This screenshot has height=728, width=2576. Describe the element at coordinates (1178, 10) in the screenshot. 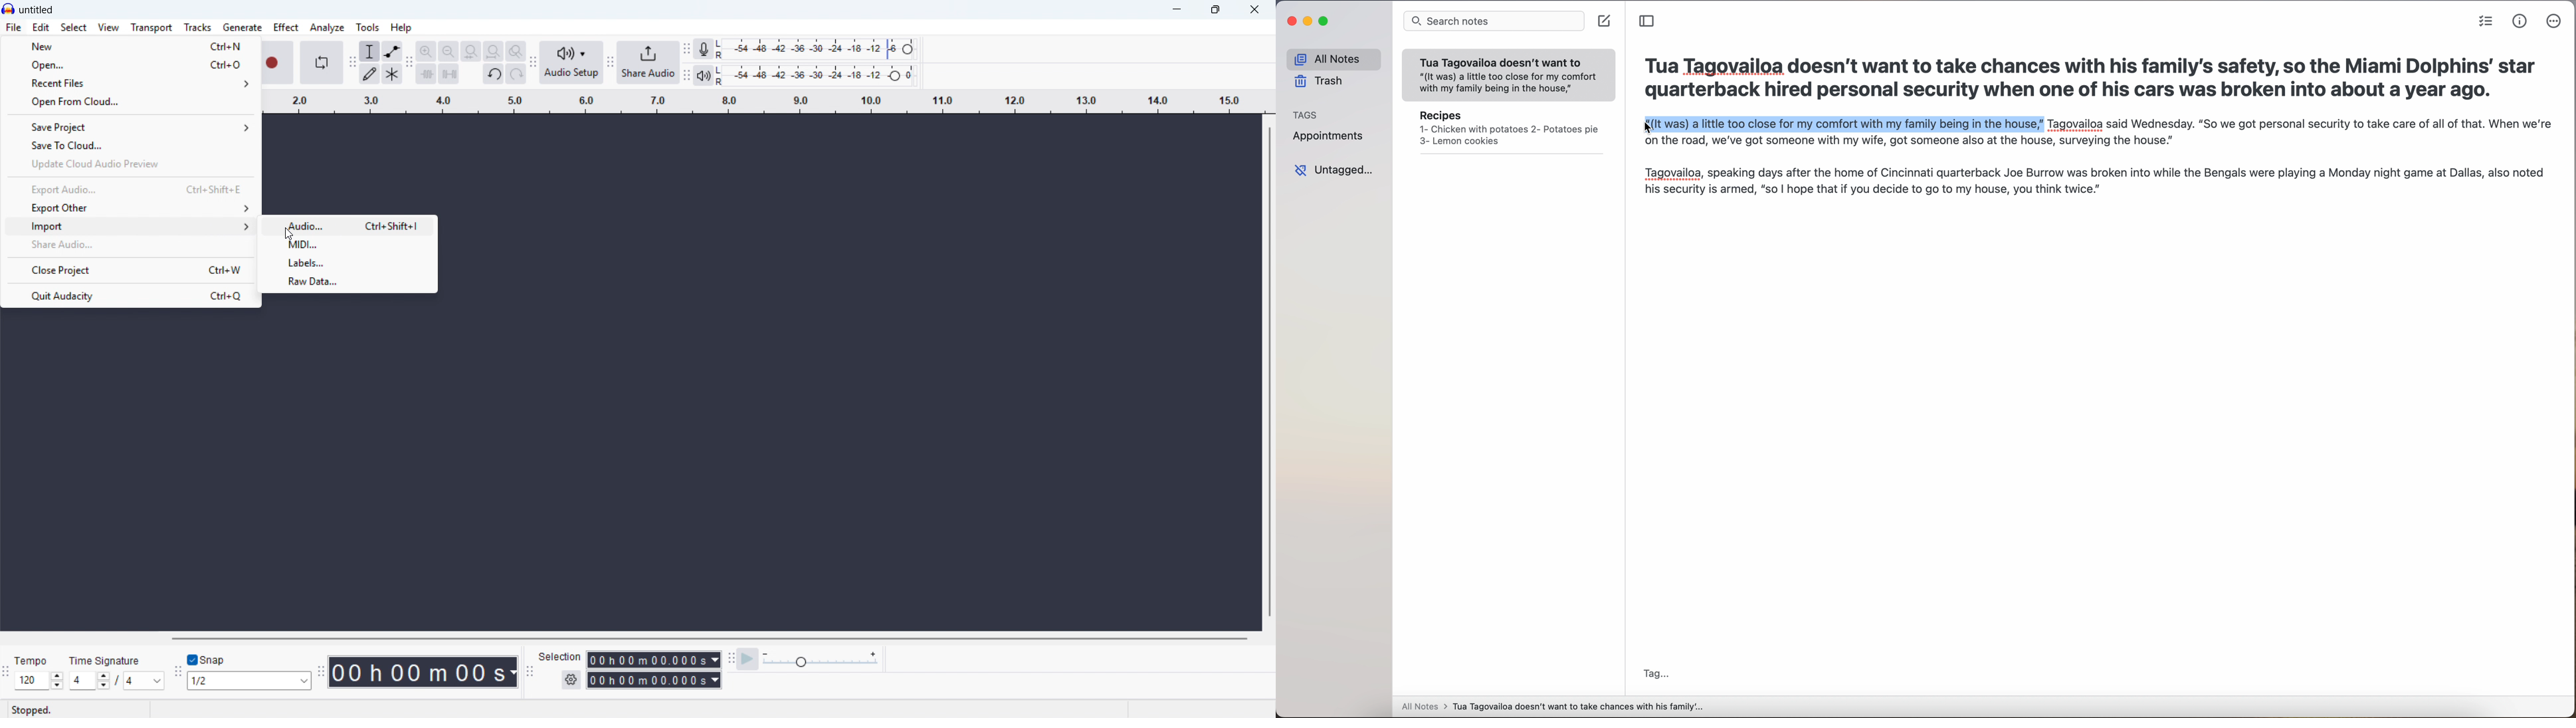

I see `minimise` at that location.